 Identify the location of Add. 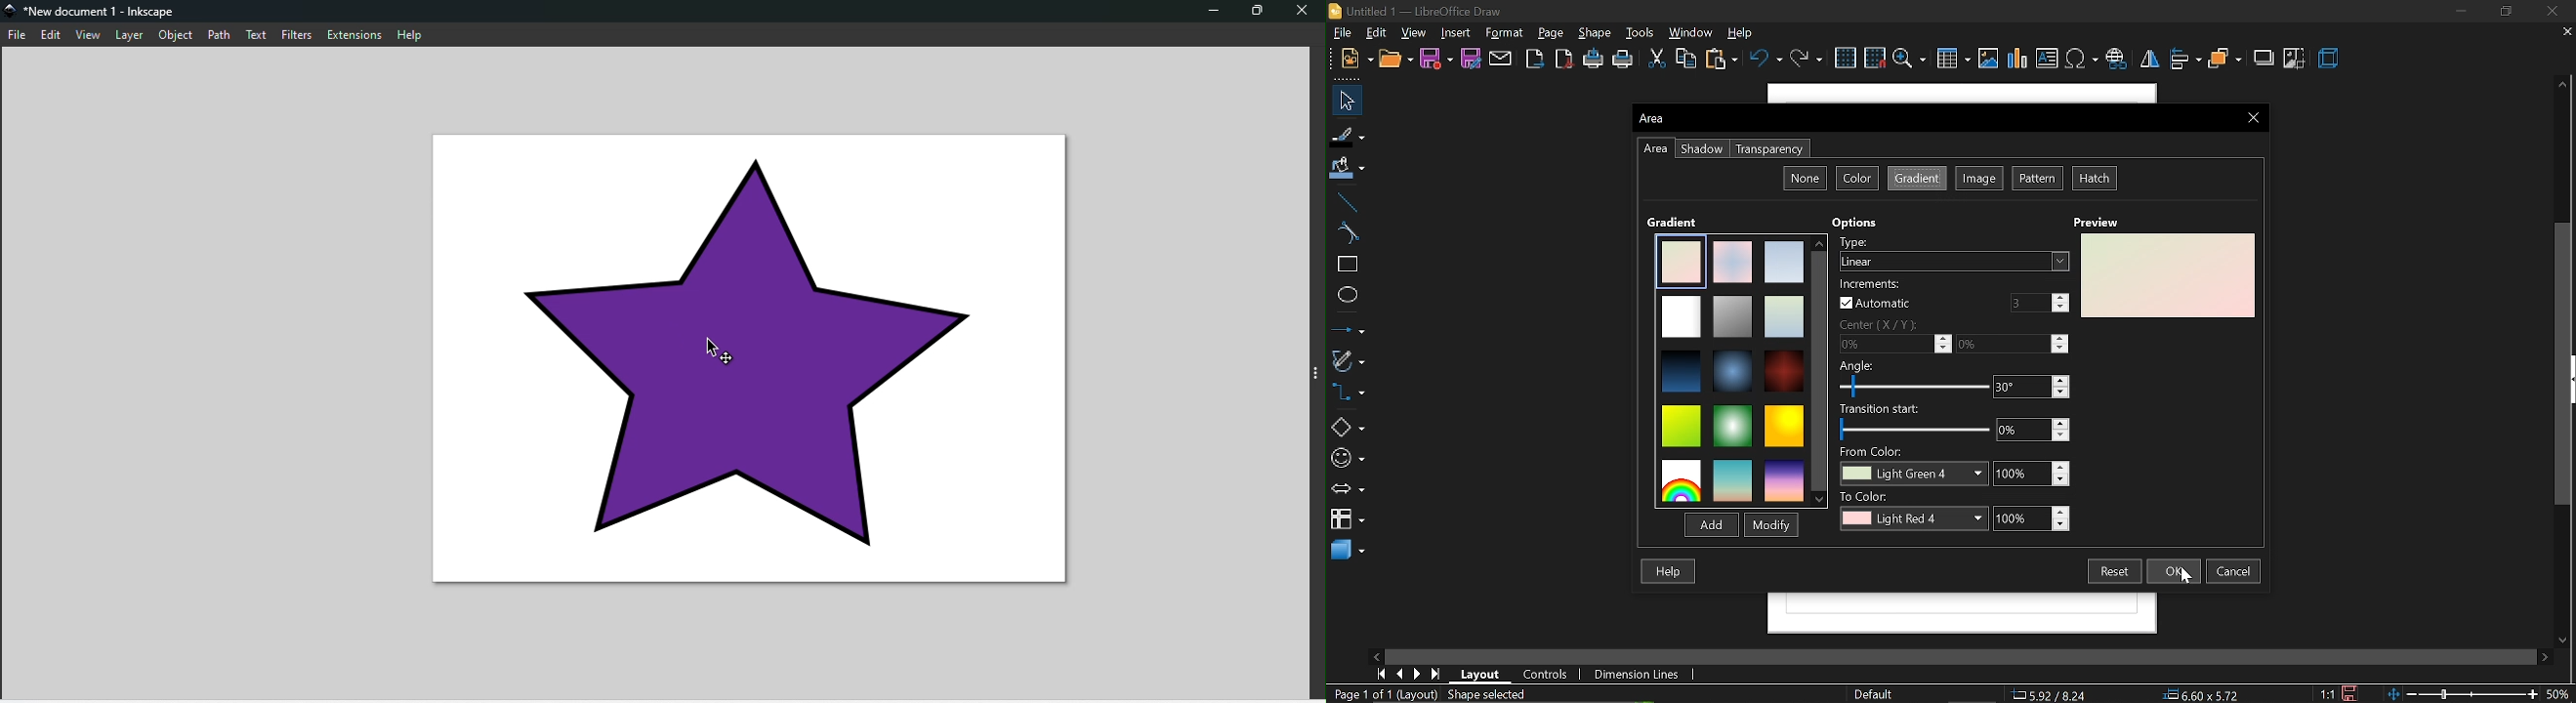
(1709, 526).